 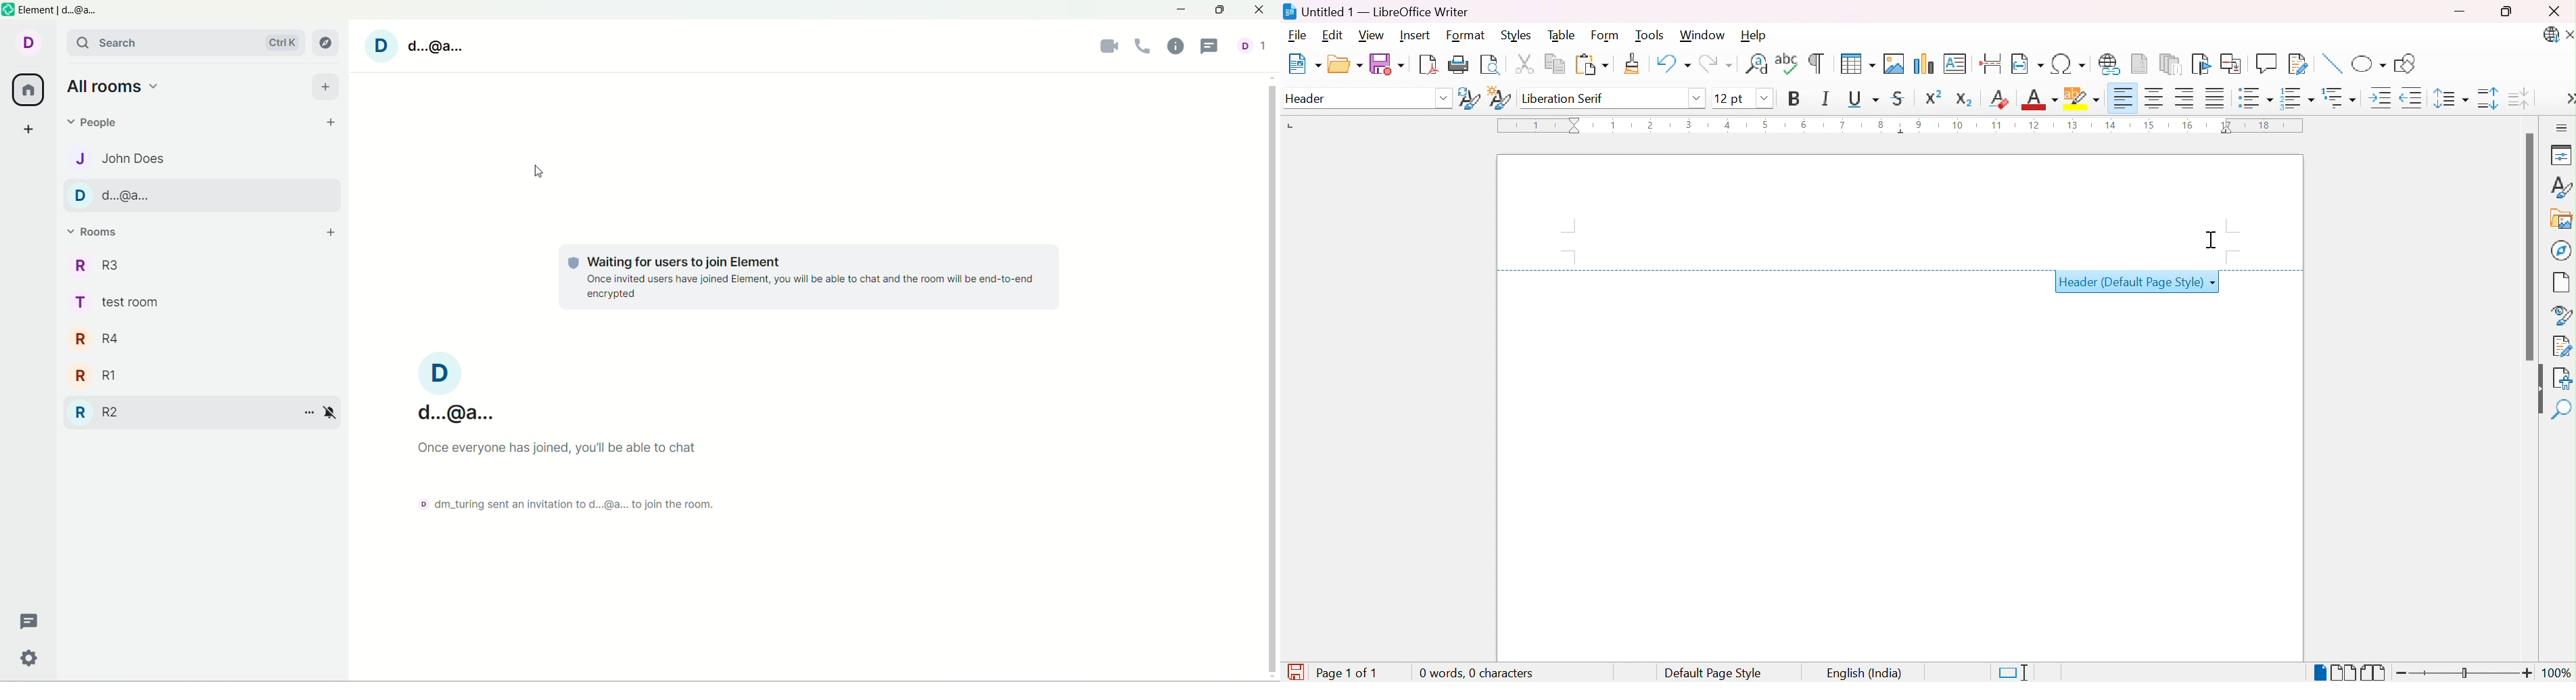 I want to click on Drop down, so click(x=1443, y=100).